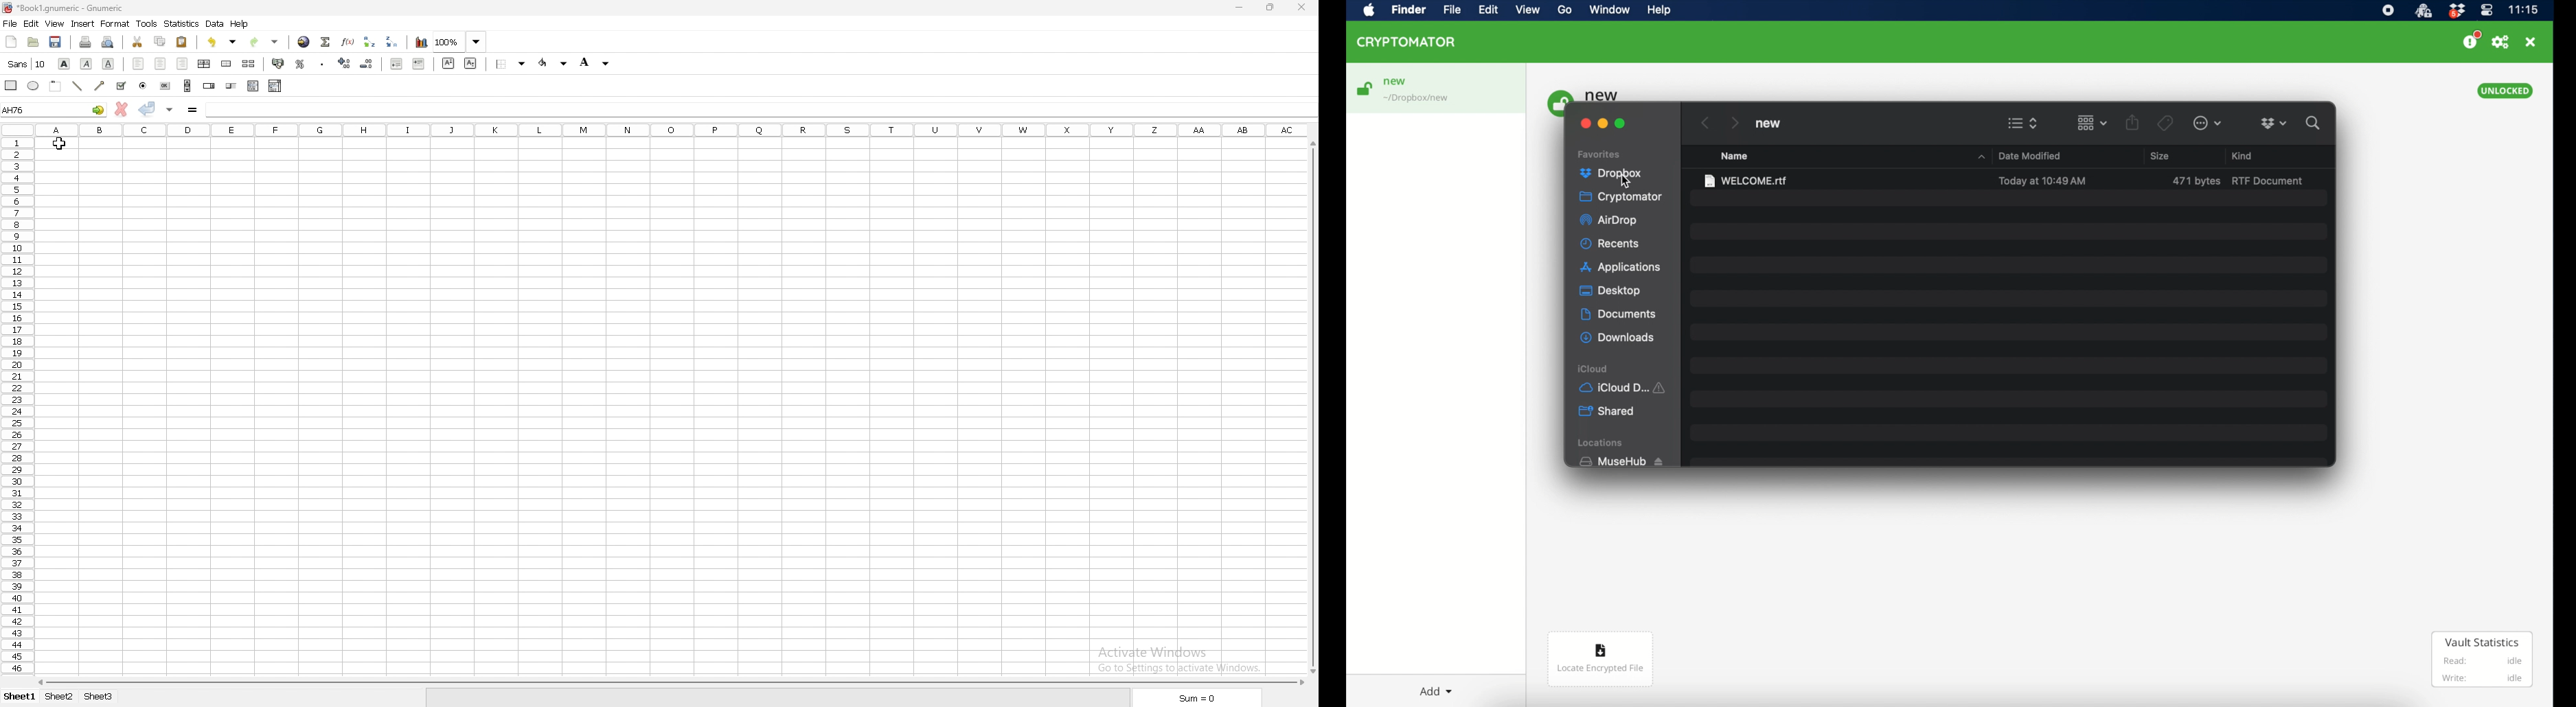  I want to click on cell input, so click(760, 109).